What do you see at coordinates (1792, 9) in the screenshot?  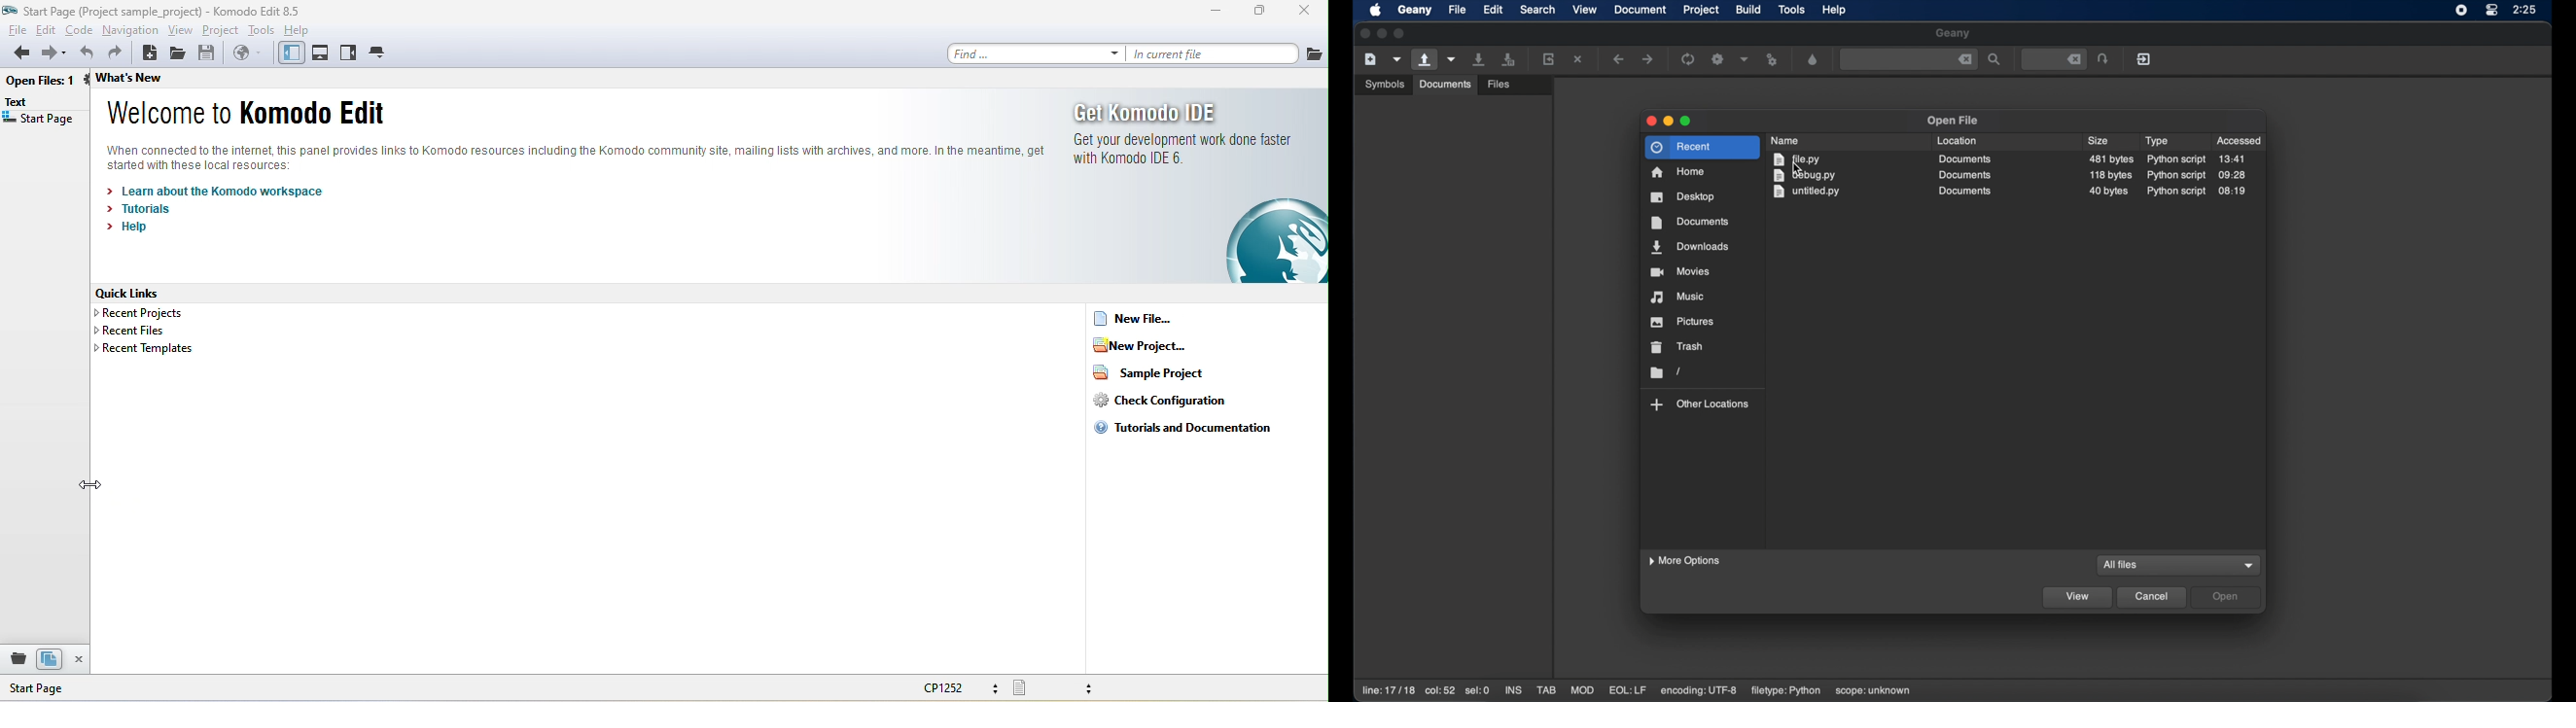 I see `tools` at bounding box center [1792, 9].